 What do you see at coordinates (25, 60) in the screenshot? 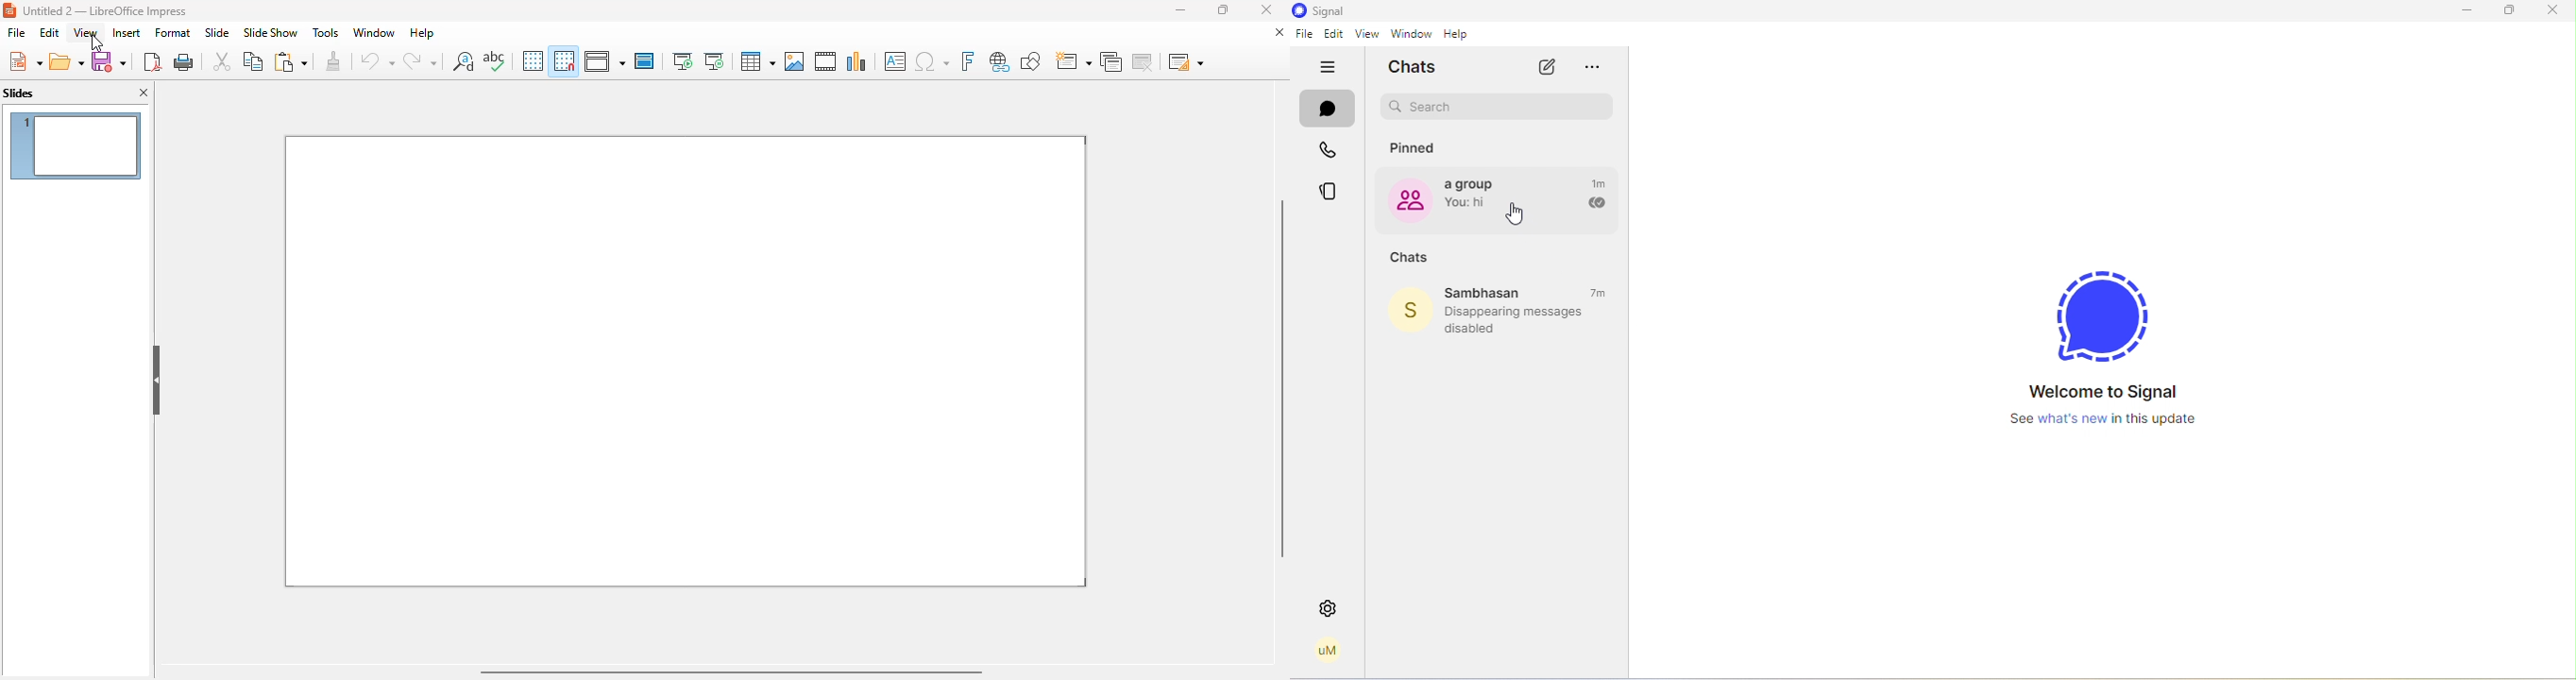
I see `new` at bounding box center [25, 60].